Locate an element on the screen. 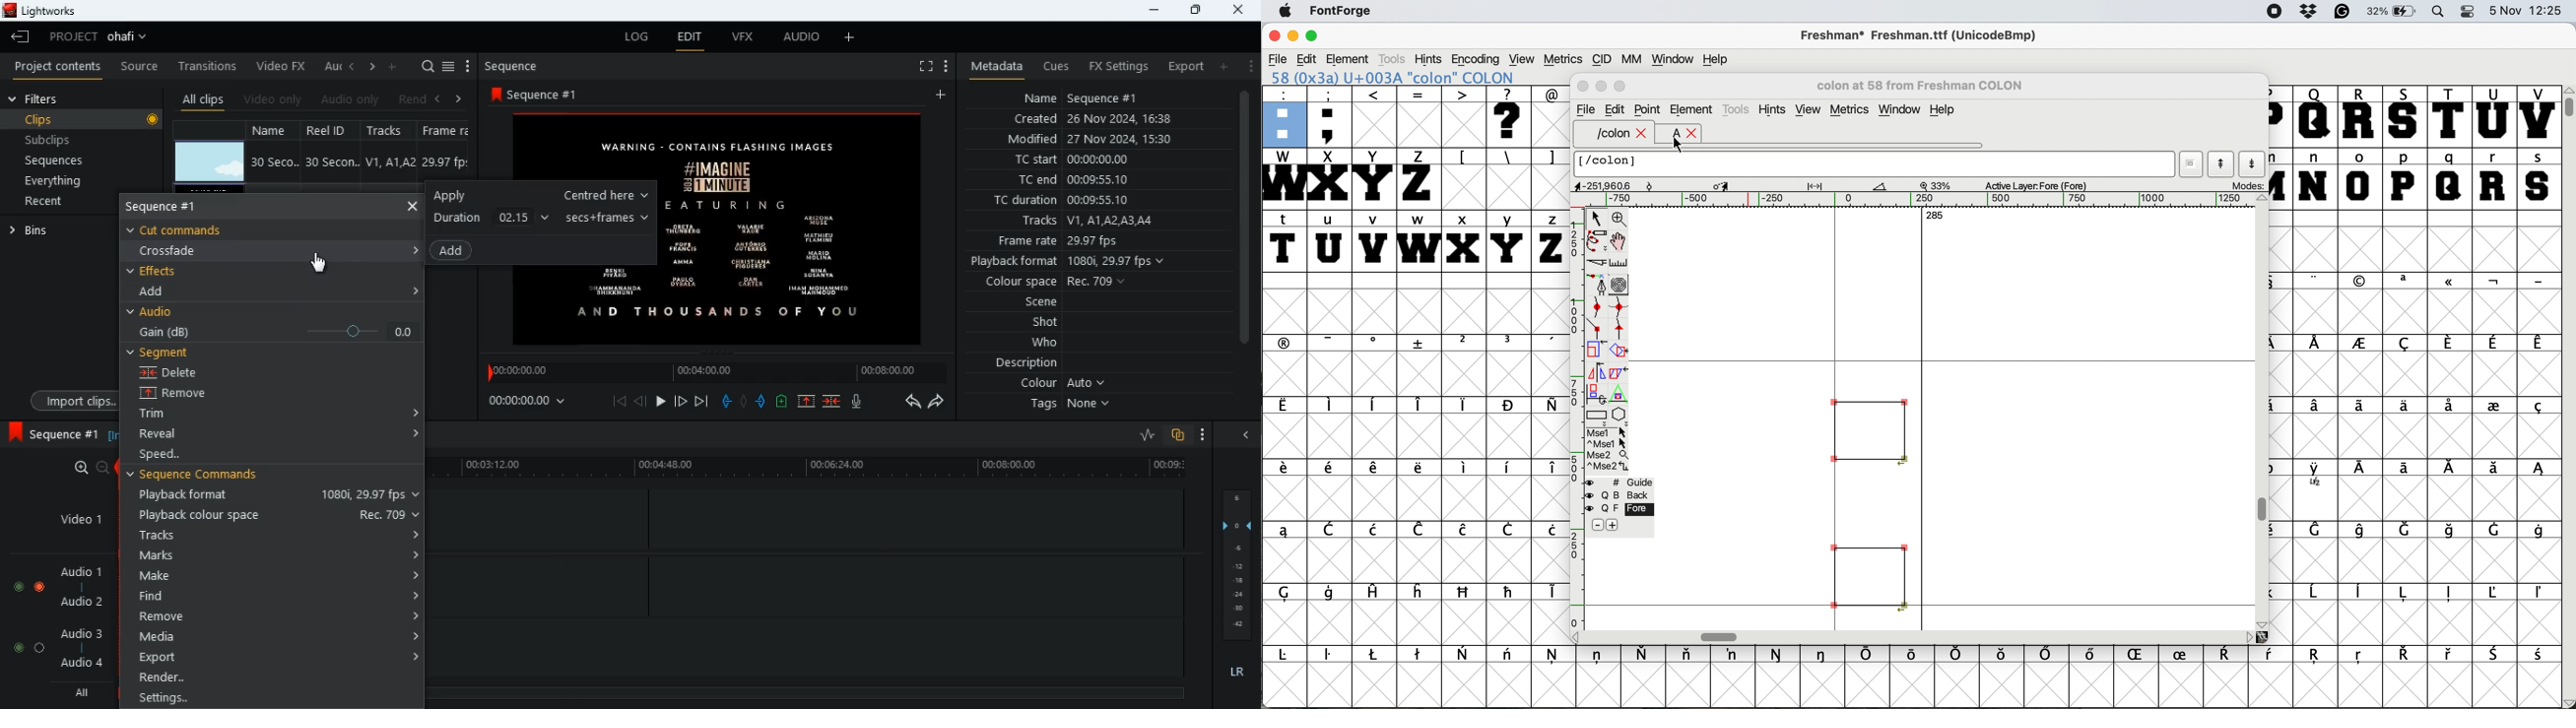  ? is located at coordinates (1511, 117).